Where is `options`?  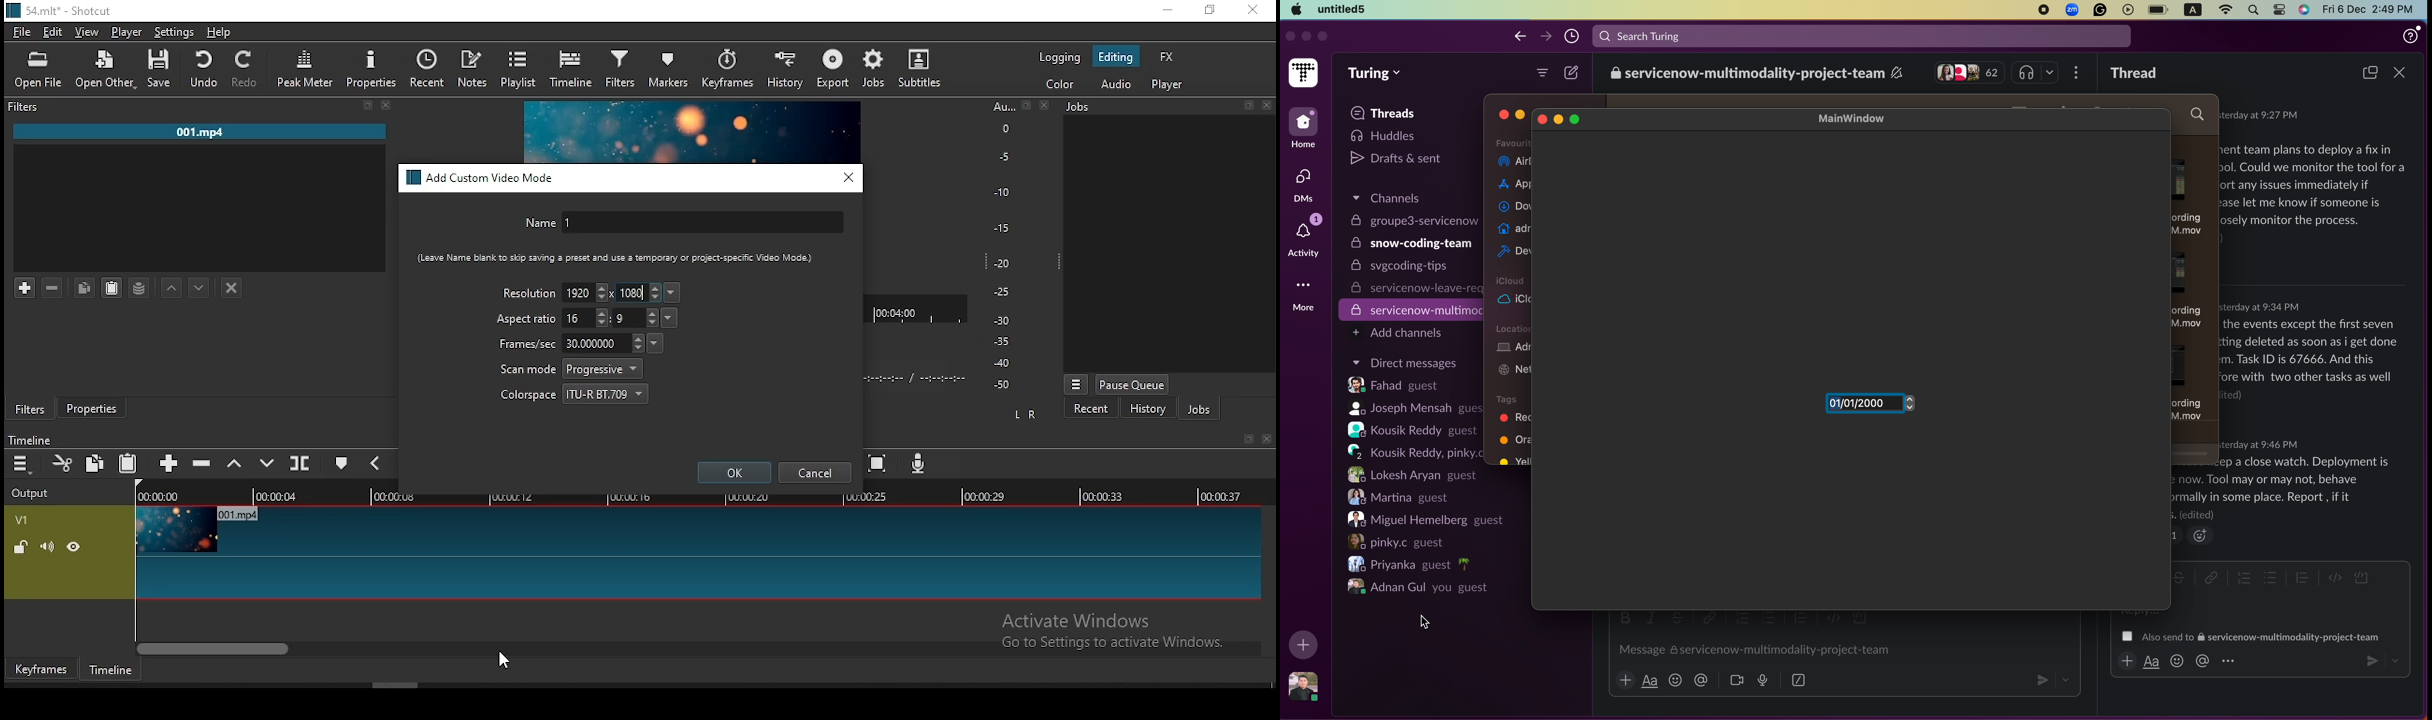
options is located at coordinates (2228, 661).